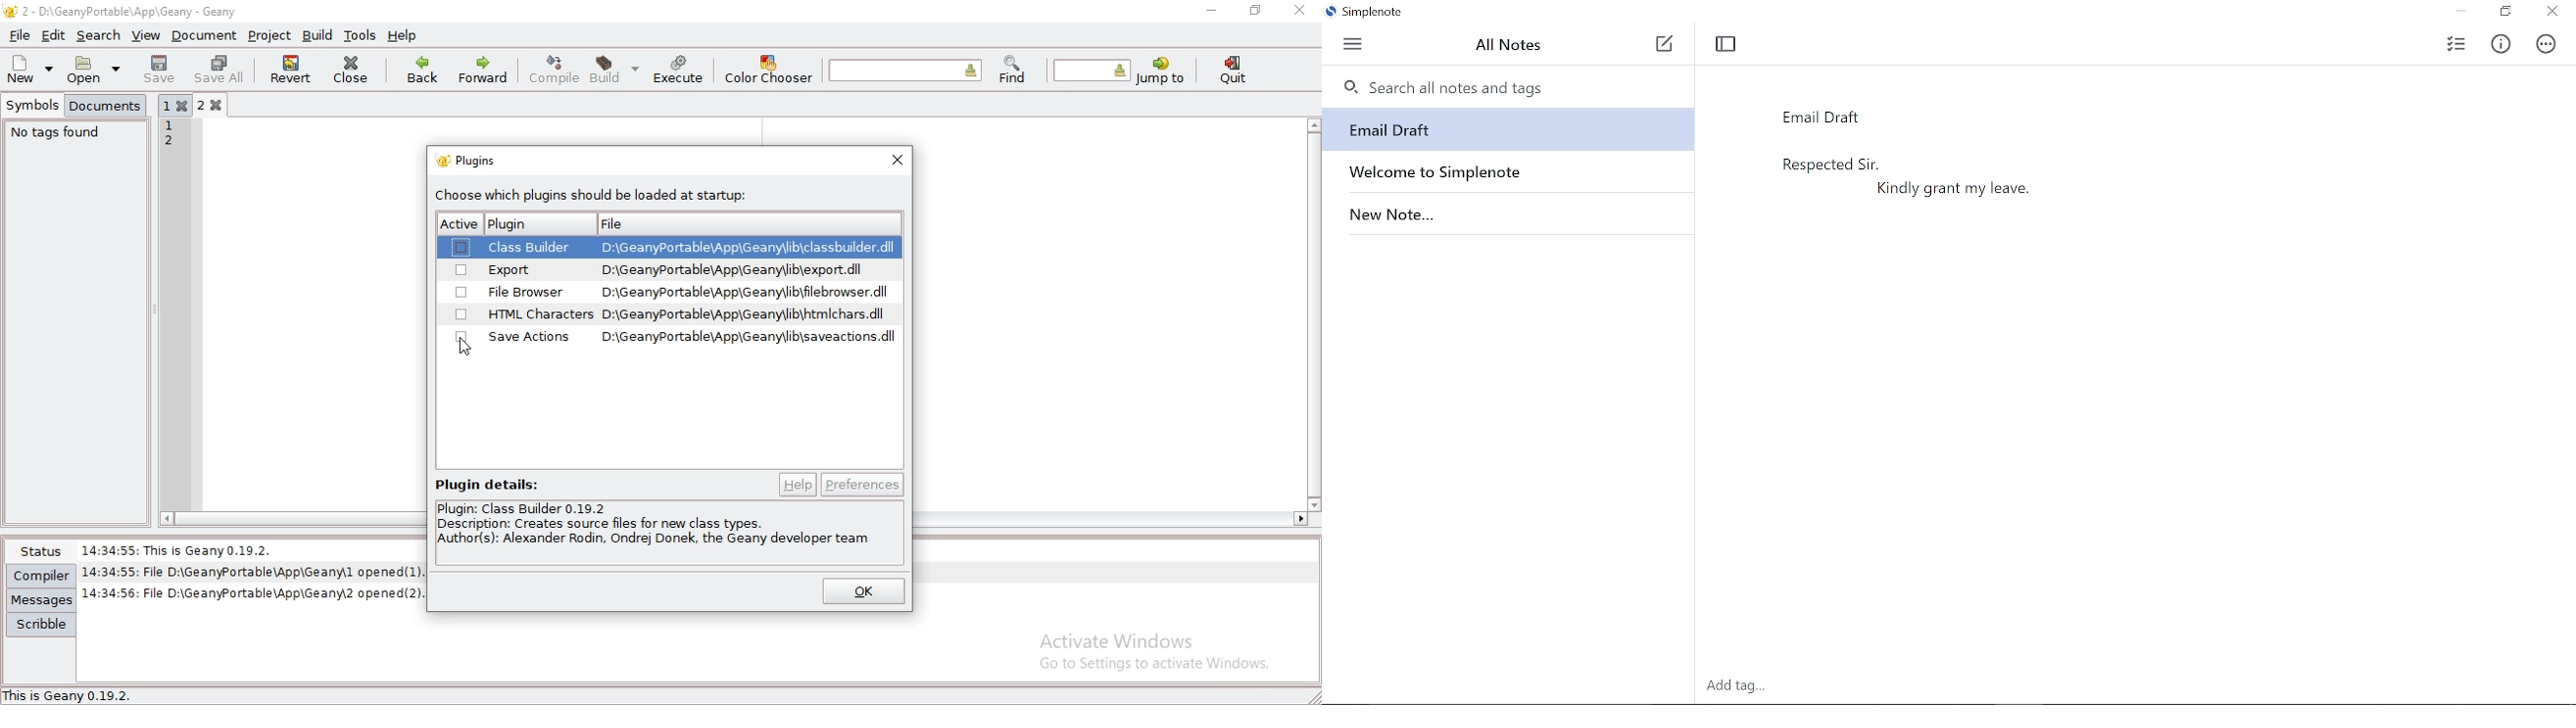 Image resolution: width=2576 pixels, height=728 pixels. I want to click on Actions, so click(2545, 45).